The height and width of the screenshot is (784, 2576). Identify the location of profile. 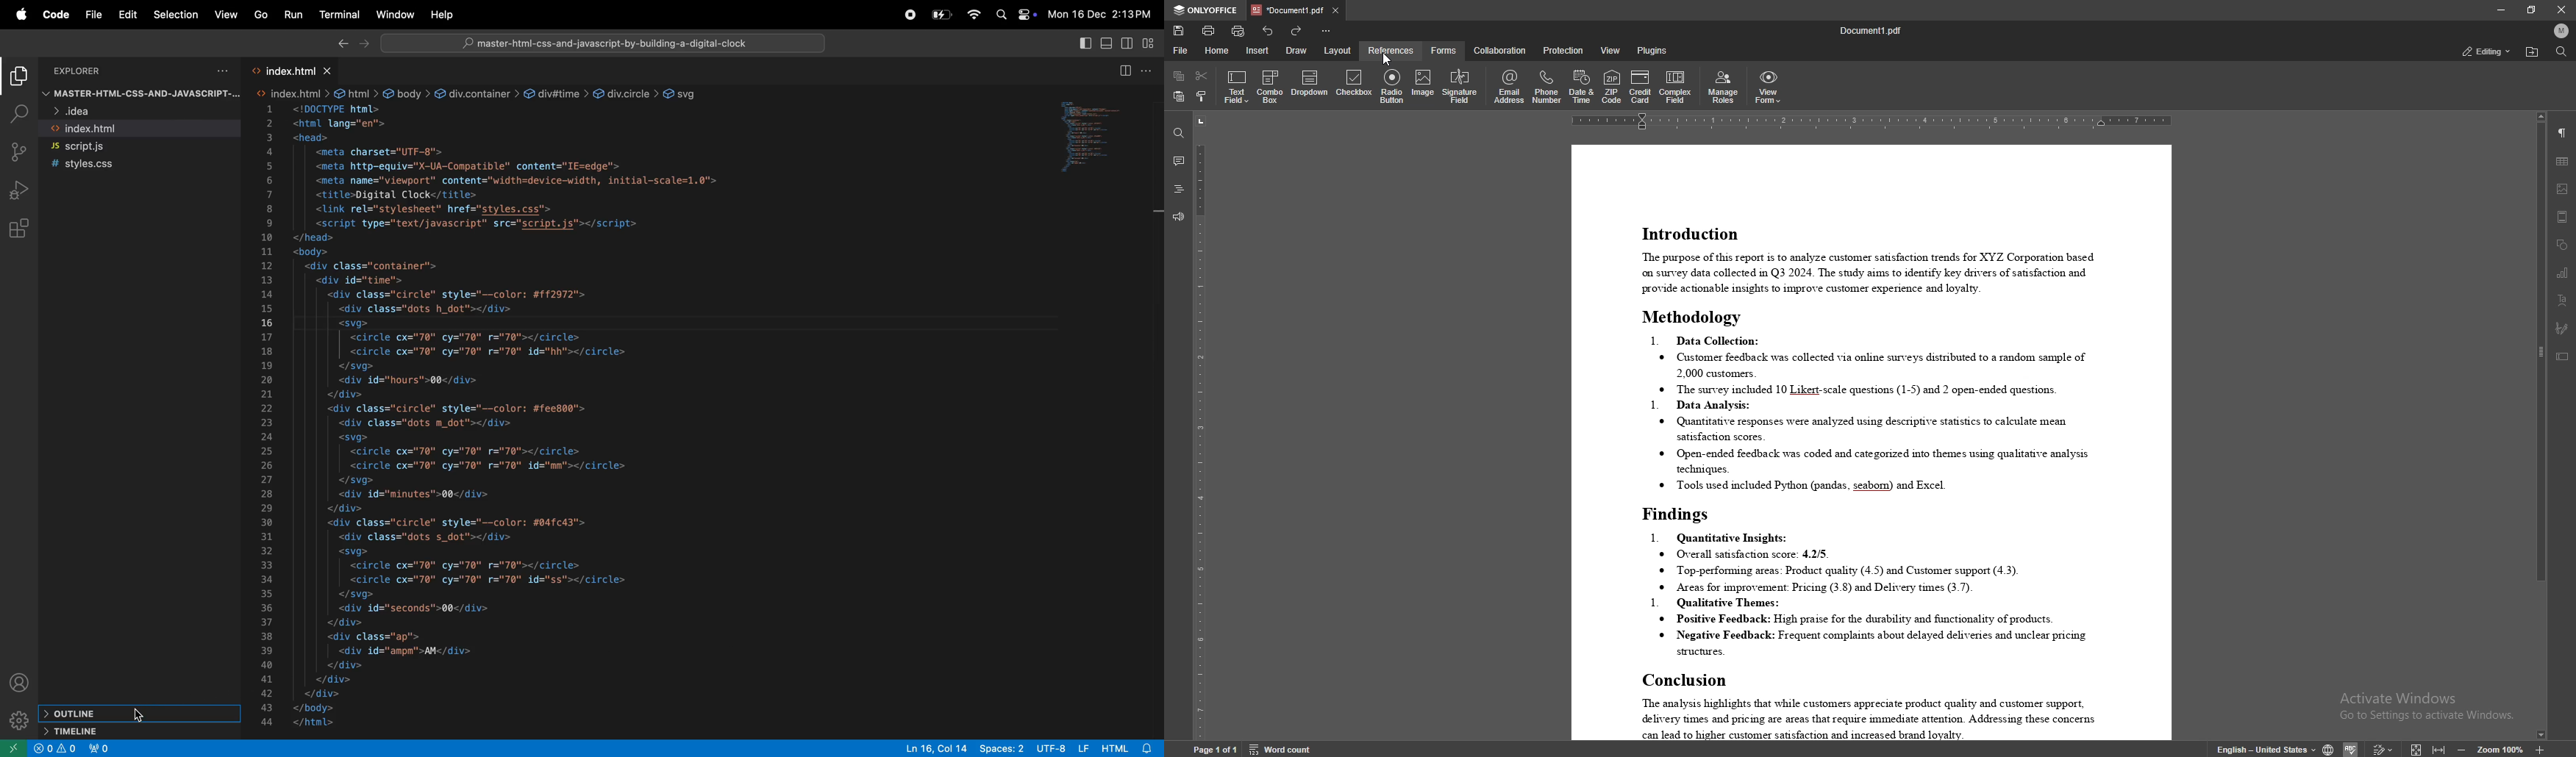
(21, 683).